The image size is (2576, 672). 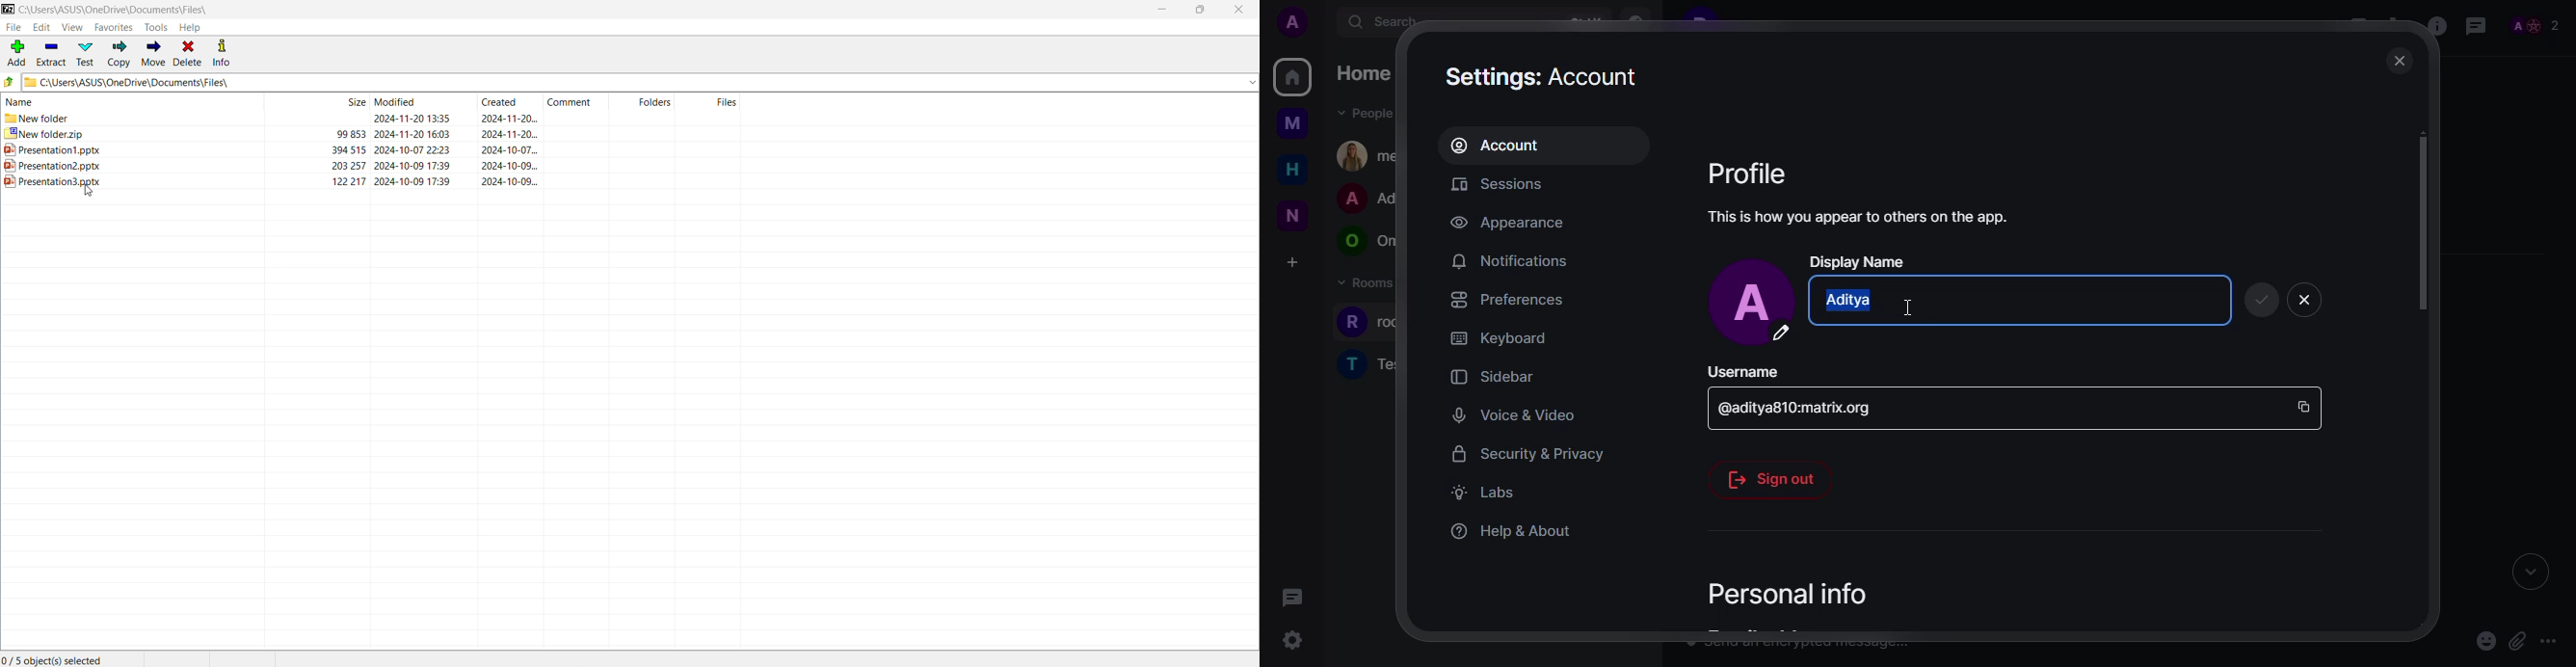 What do you see at coordinates (1511, 259) in the screenshot?
I see `notifications` at bounding box center [1511, 259].